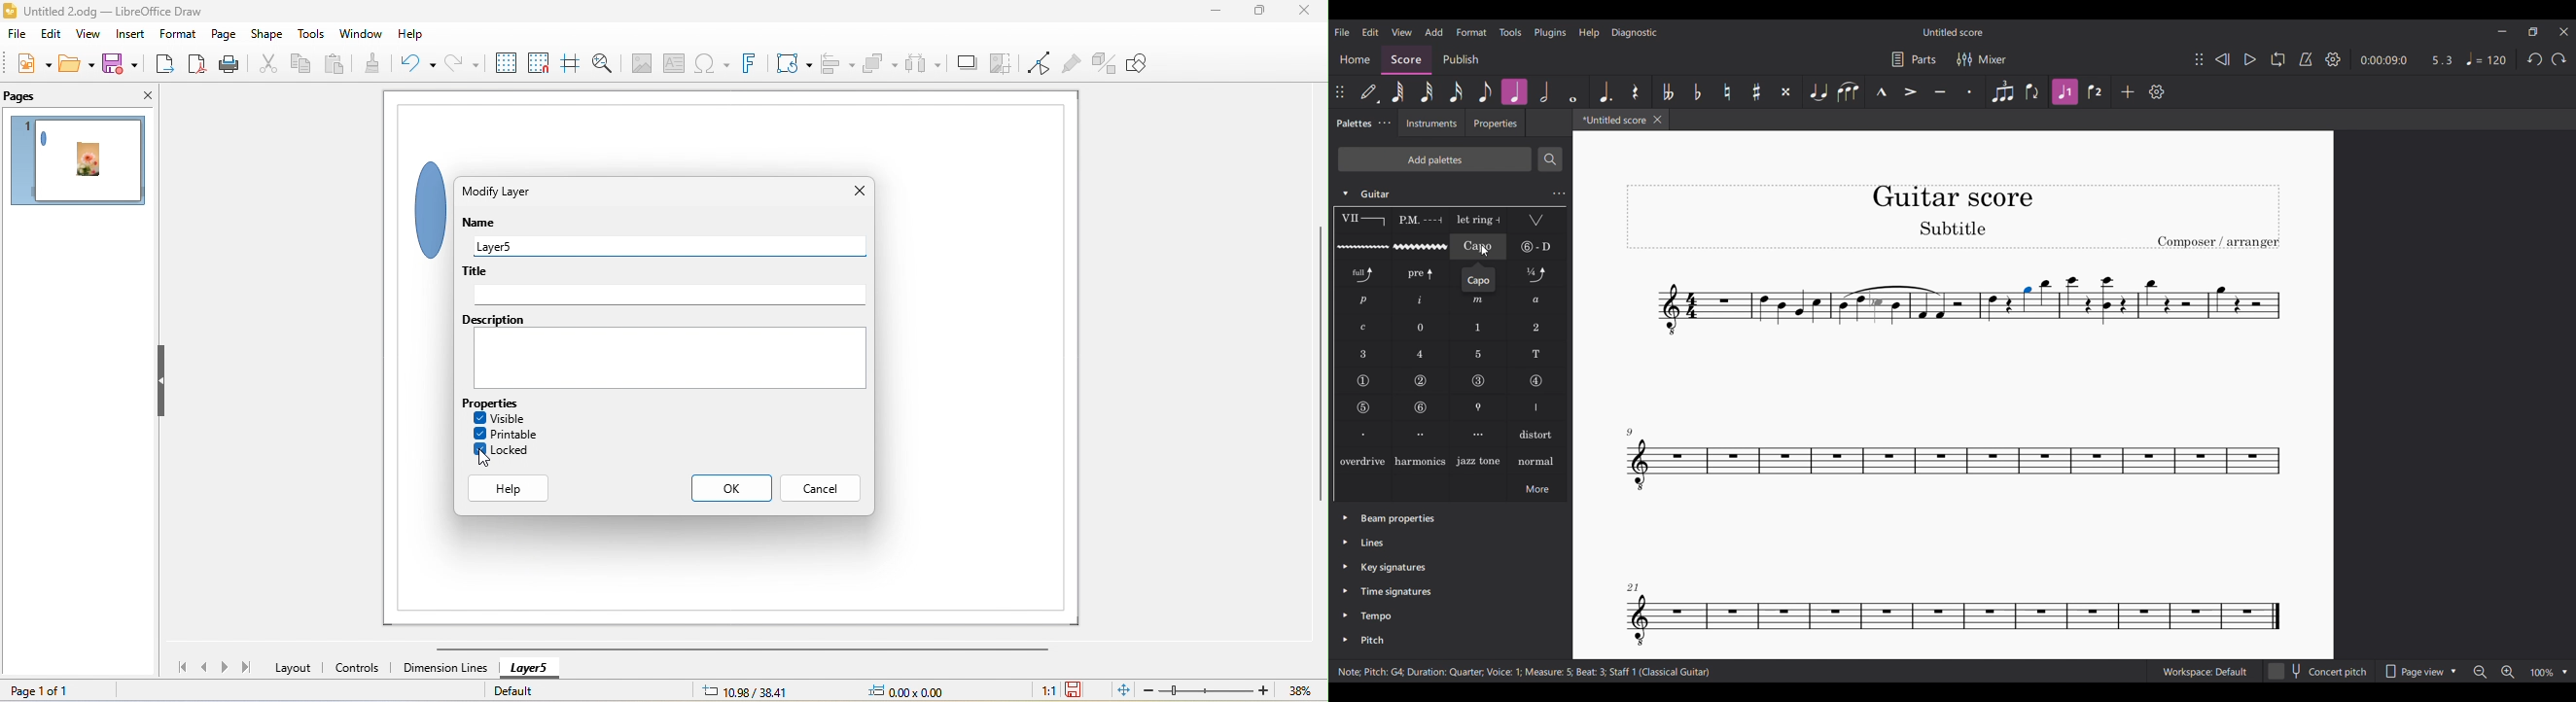  What do you see at coordinates (1345, 590) in the screenshot?
I see `Click to expand time signatures palette` at bounding box center [1345, 590].